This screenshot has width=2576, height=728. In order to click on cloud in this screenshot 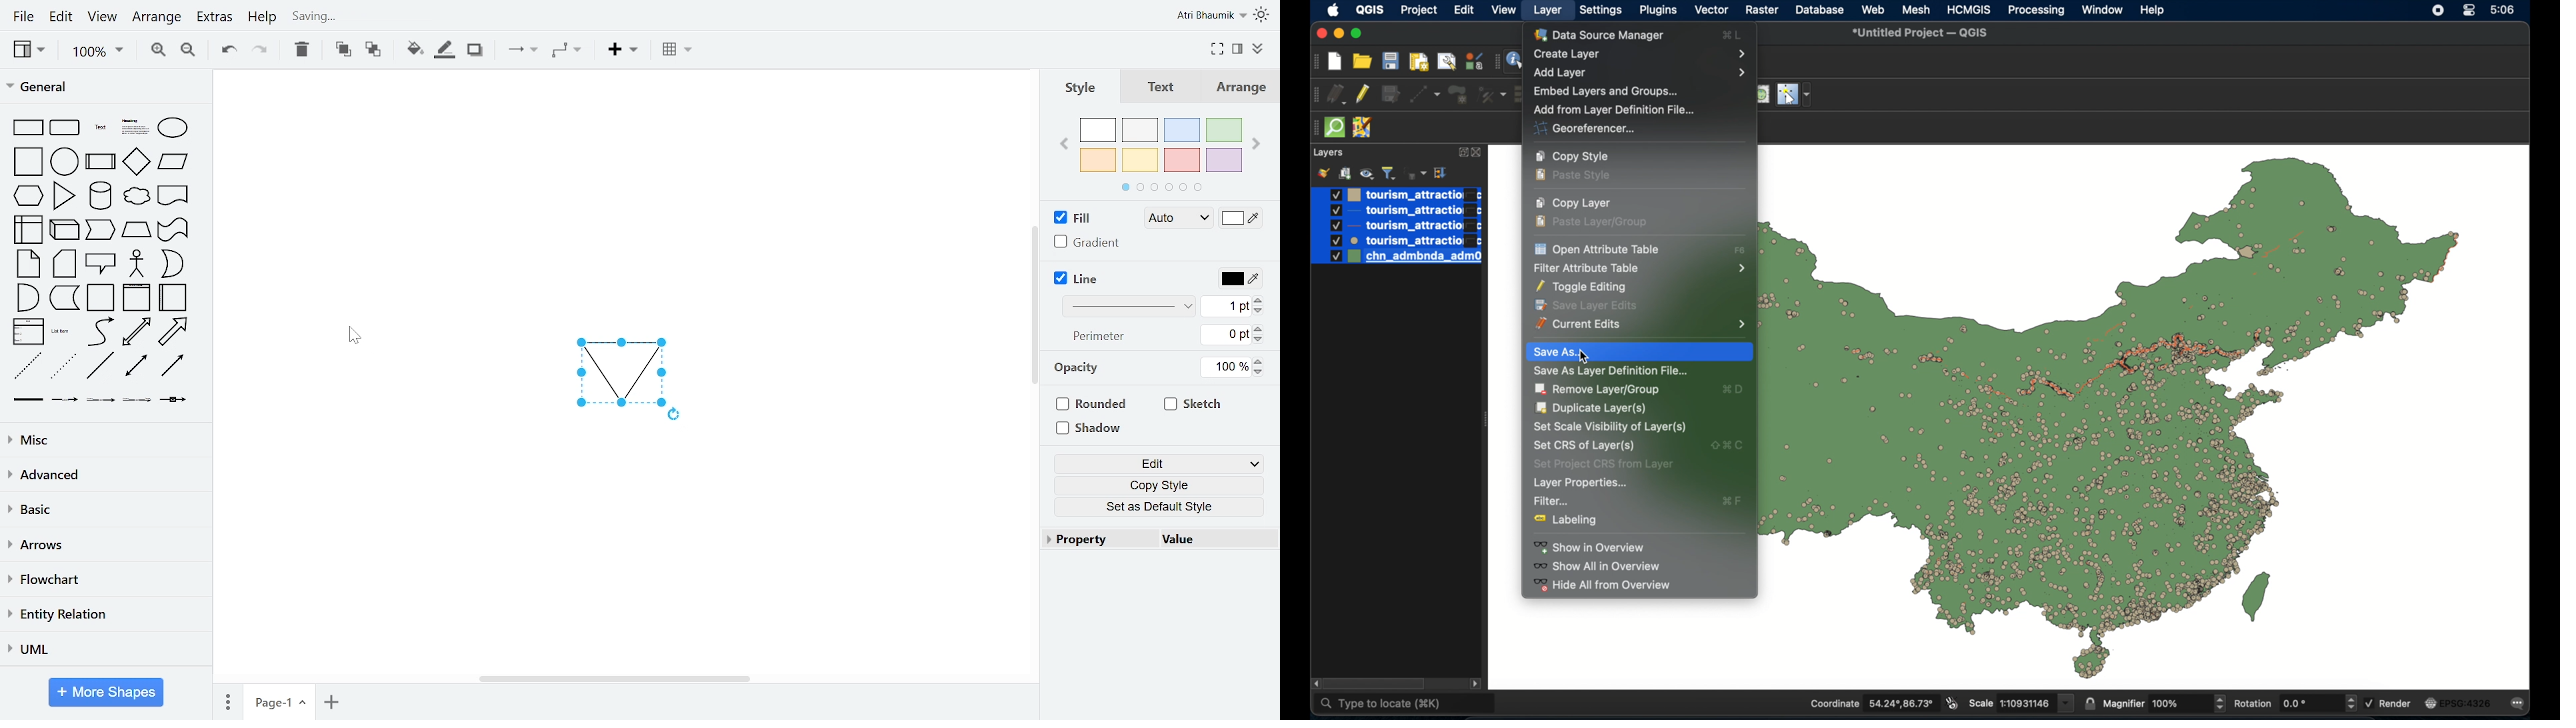, I will do `click(136, 196)`.